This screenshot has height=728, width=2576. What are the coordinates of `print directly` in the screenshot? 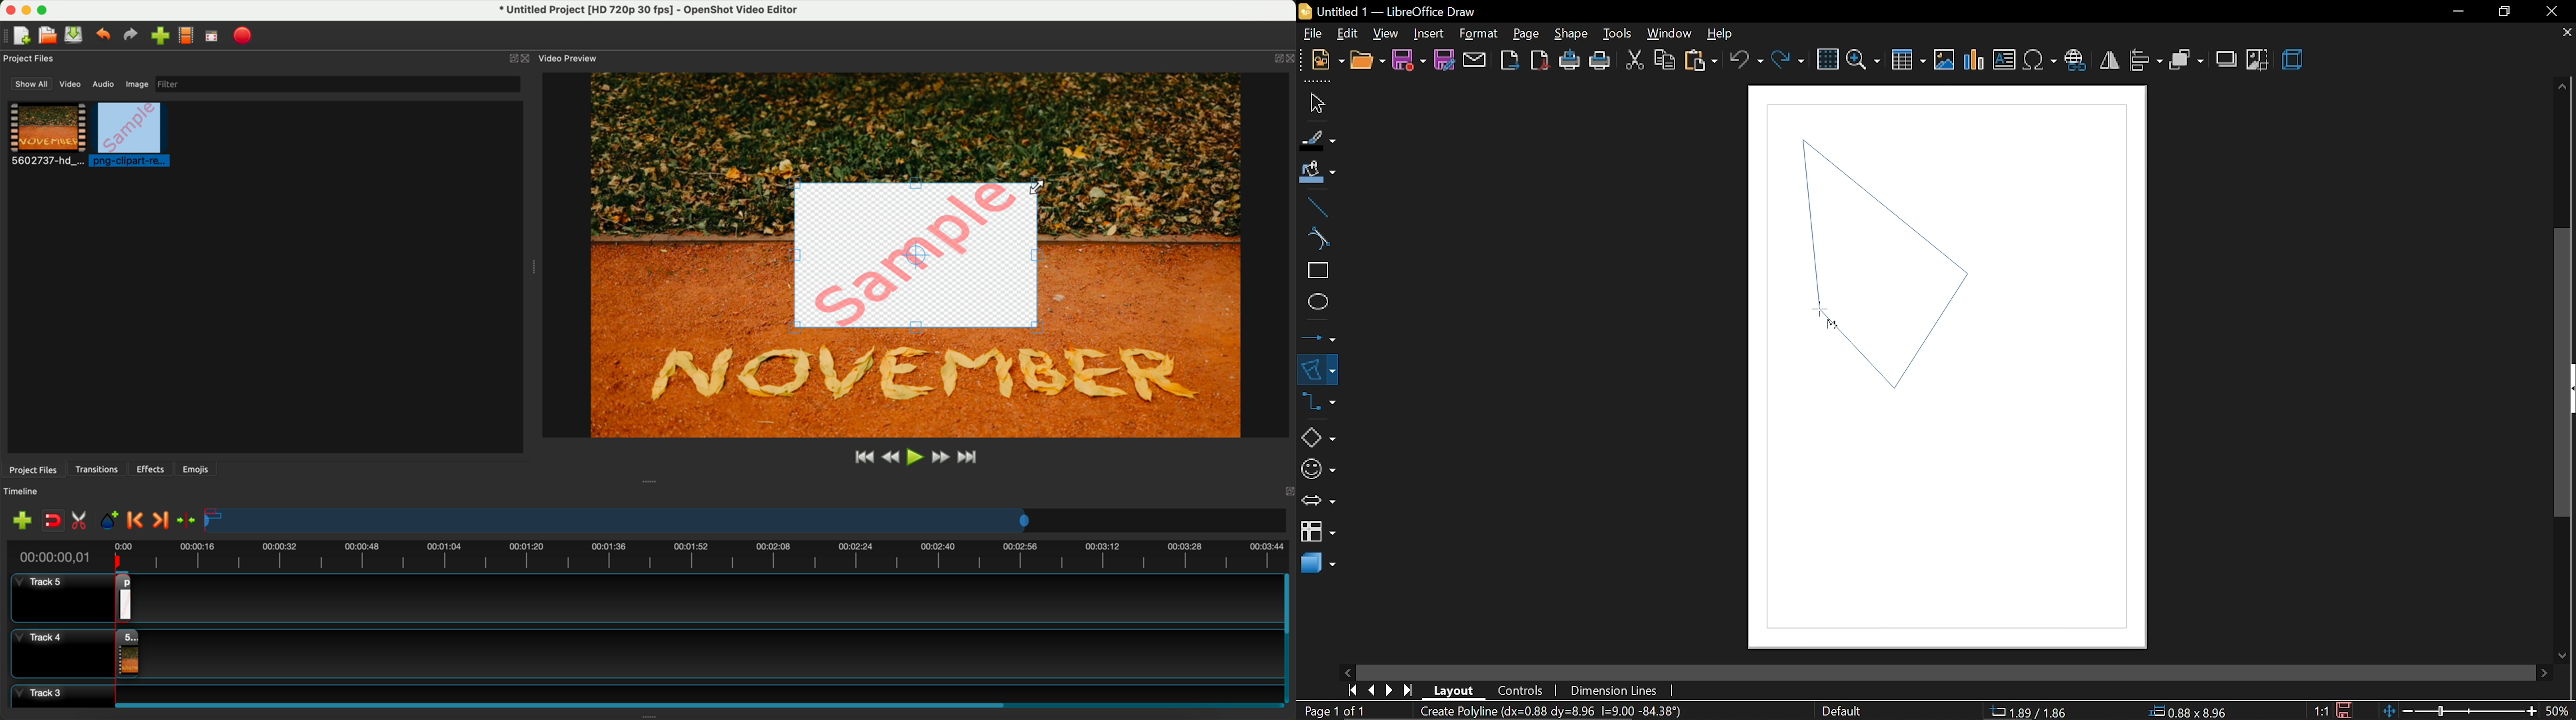 It's located at (1571, 61).